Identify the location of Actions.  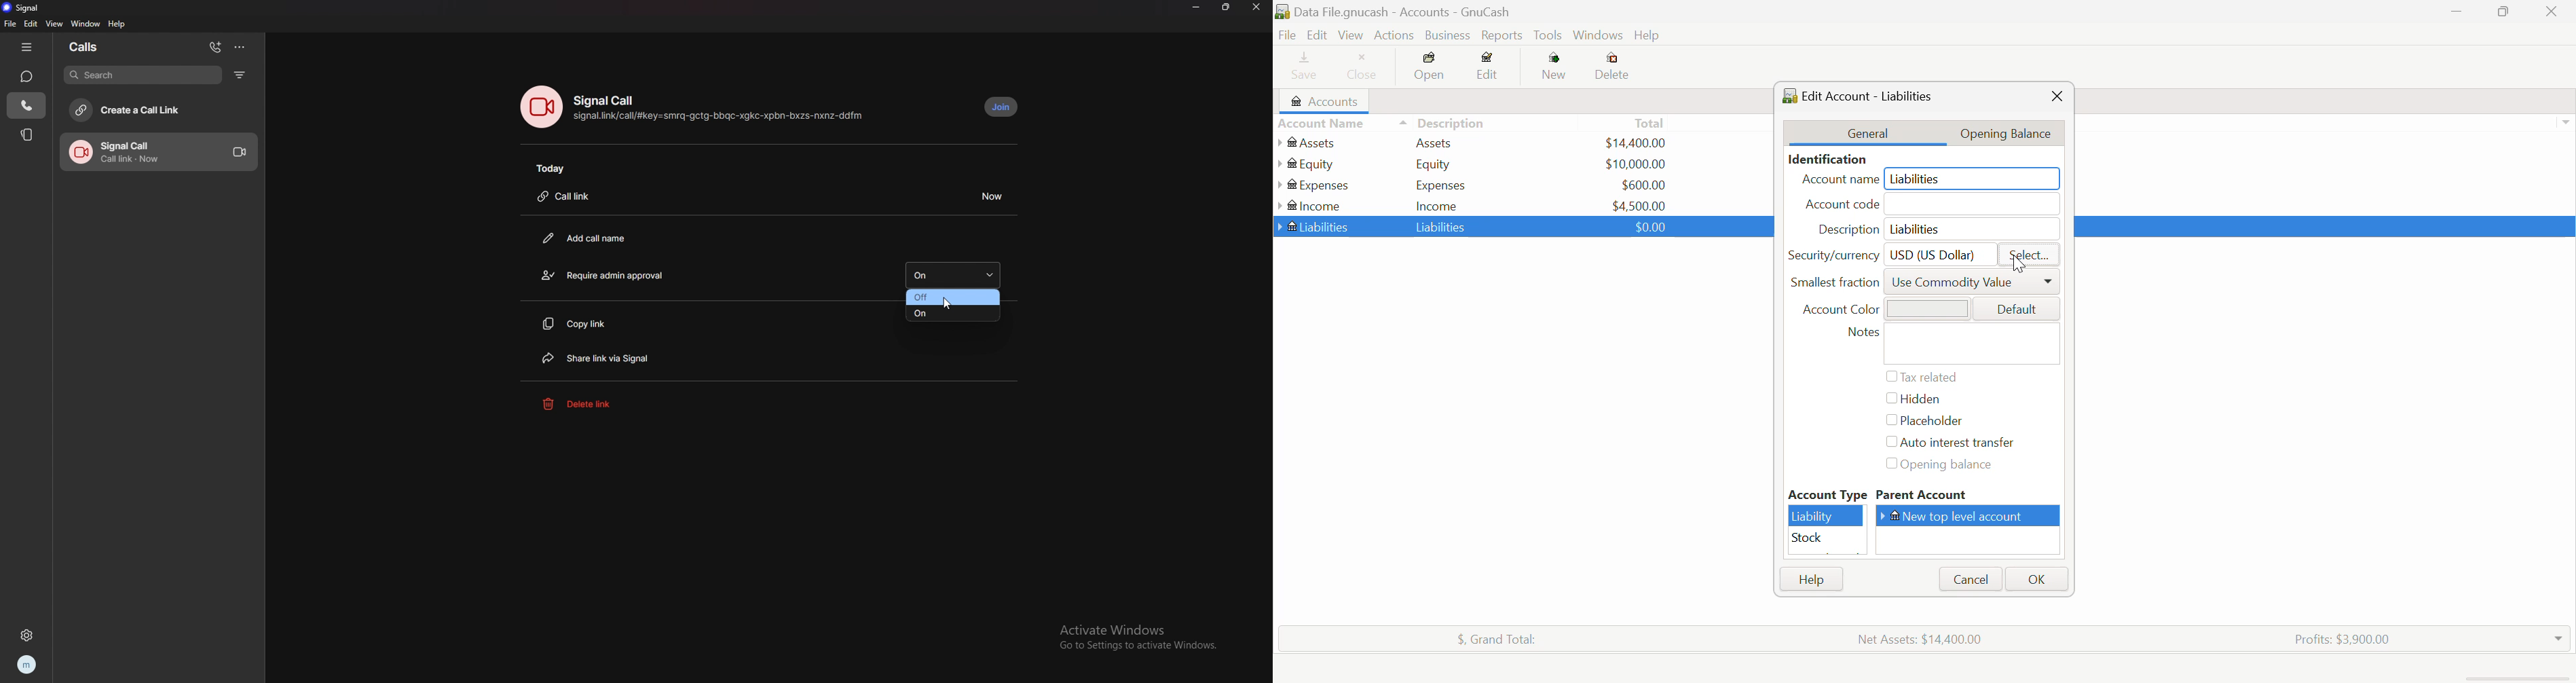
(1392, 35).